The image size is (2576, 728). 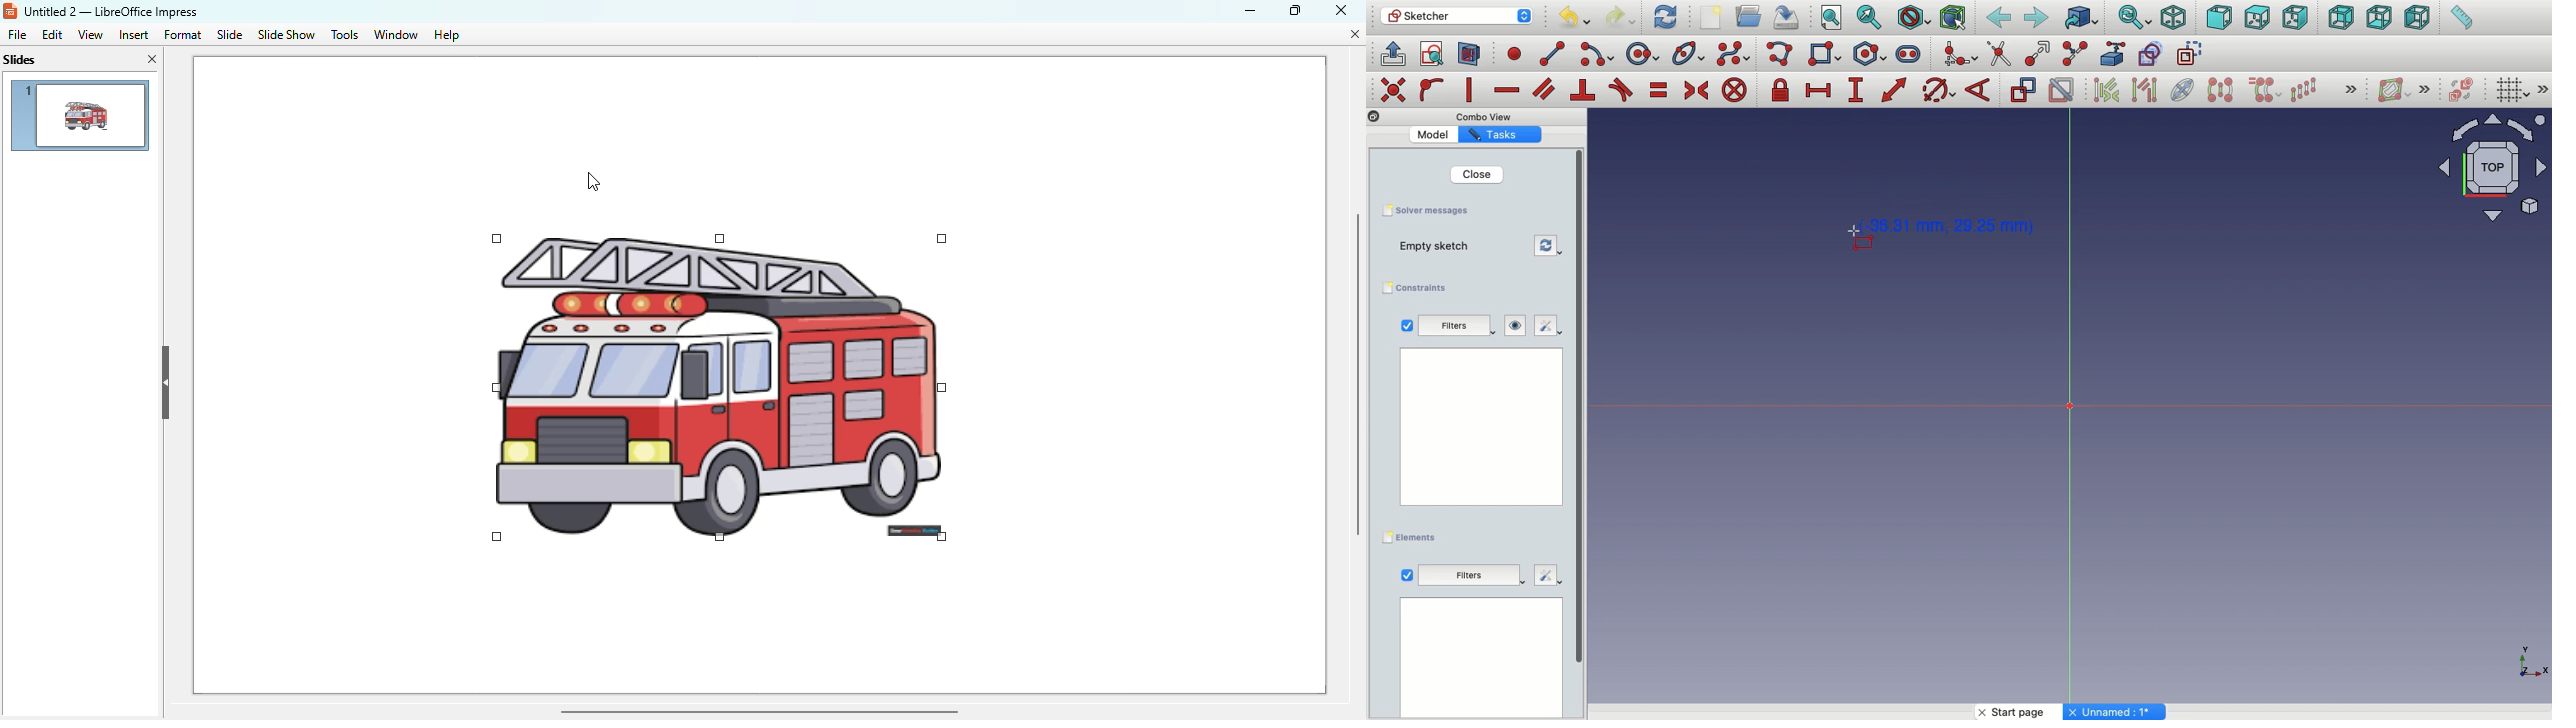 What do you see at coordinates (1623, 17) in the screenshot?
I see `Redo` at bounding box center [1623, 17].